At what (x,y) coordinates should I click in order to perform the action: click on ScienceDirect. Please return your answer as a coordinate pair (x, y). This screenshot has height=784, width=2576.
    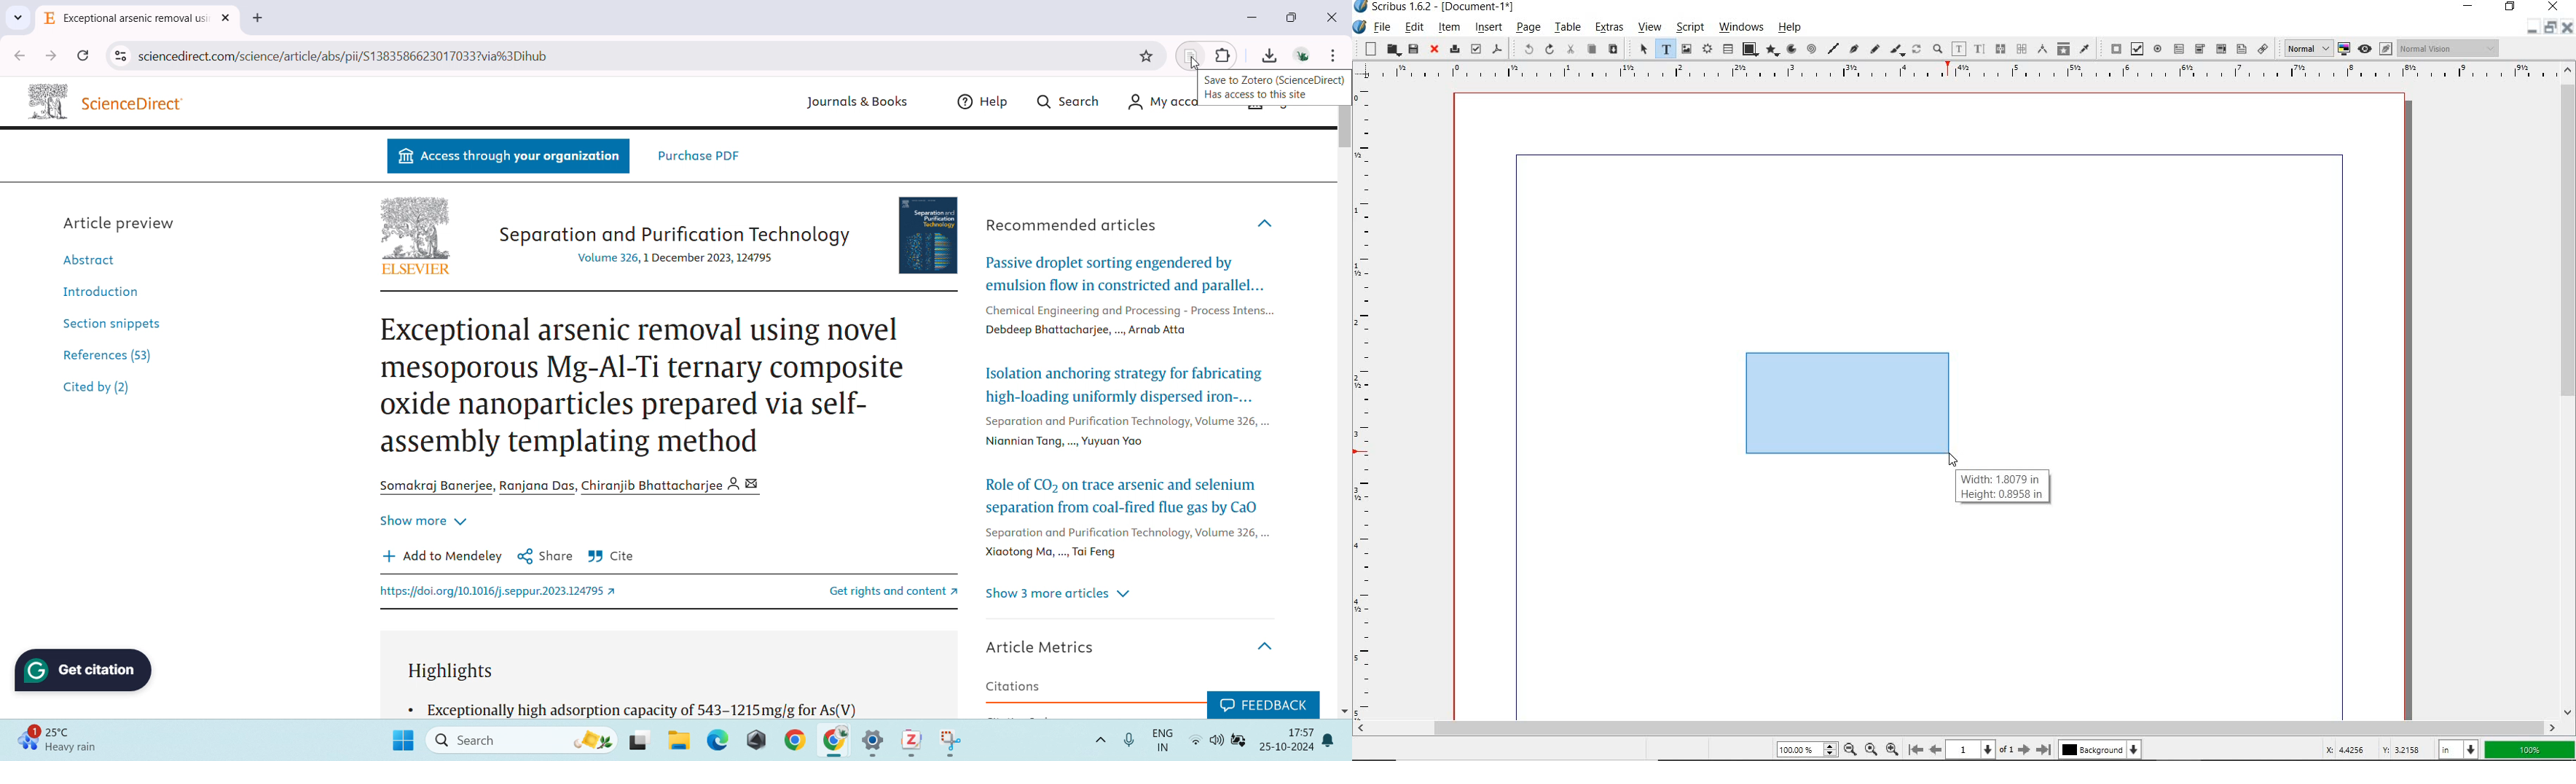
    Looking at the image, I should click on (135, 104).